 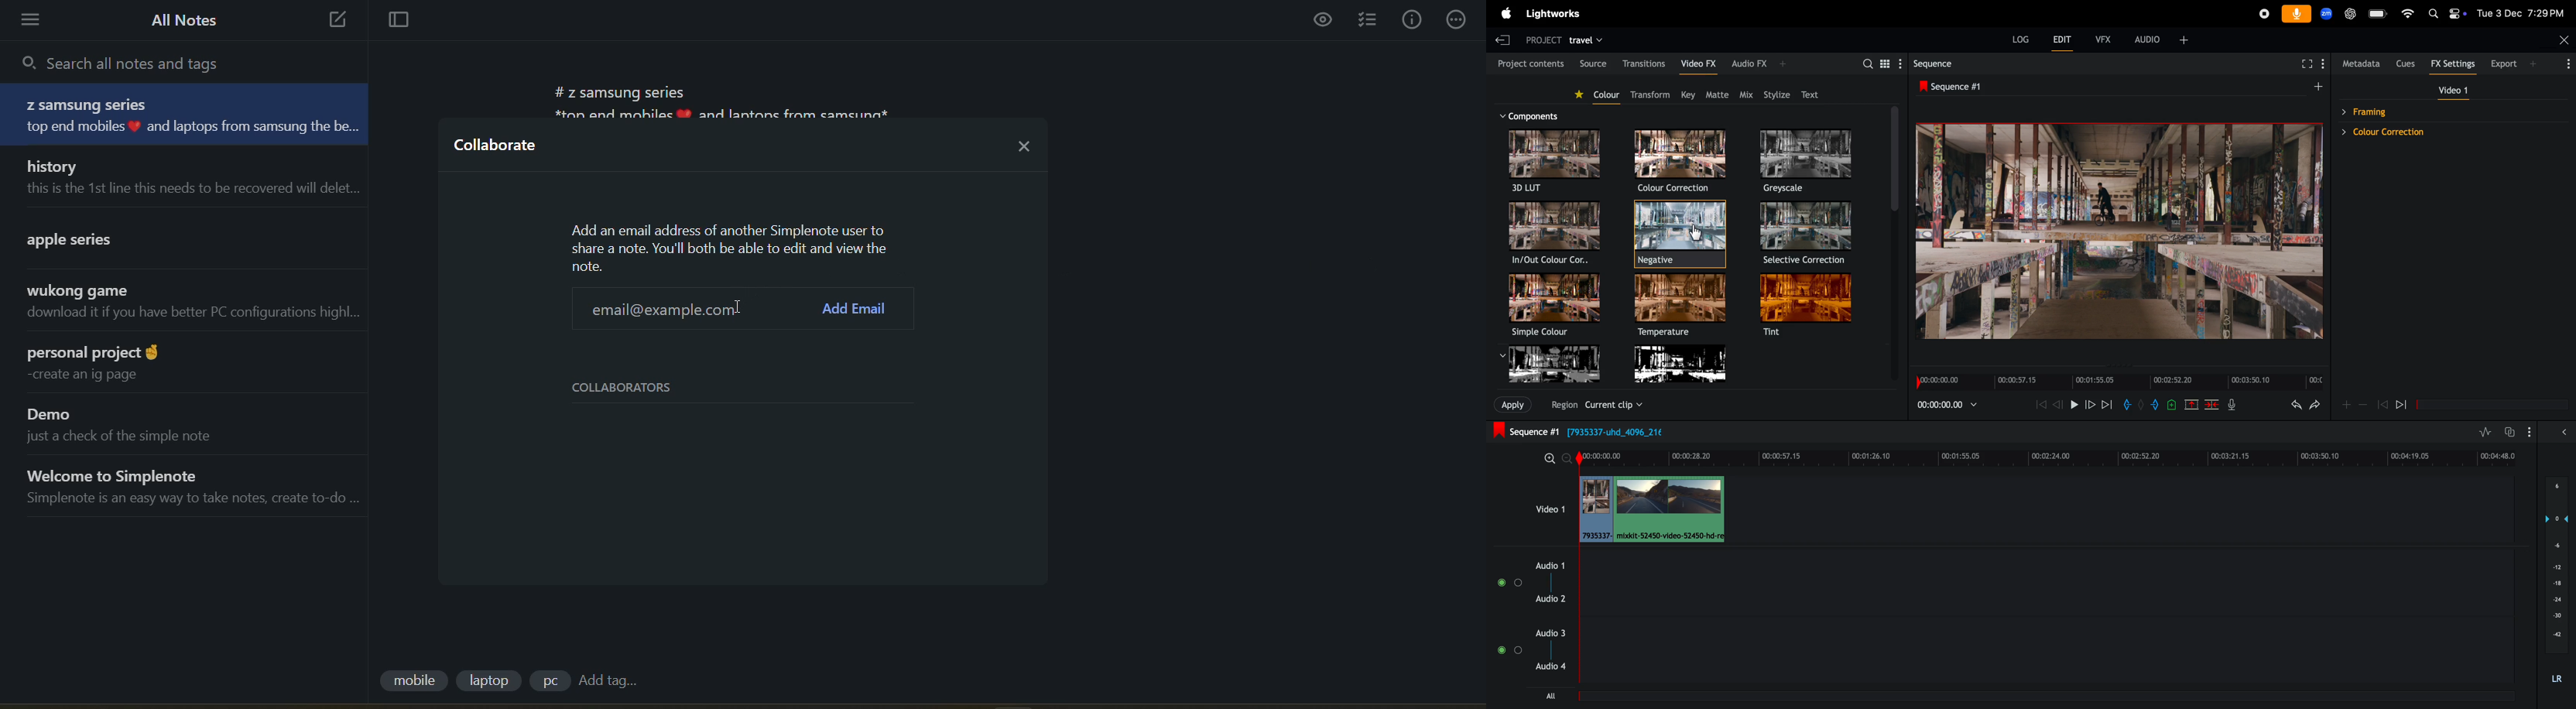 I want to click on actions, so click(x=1460, y=19).